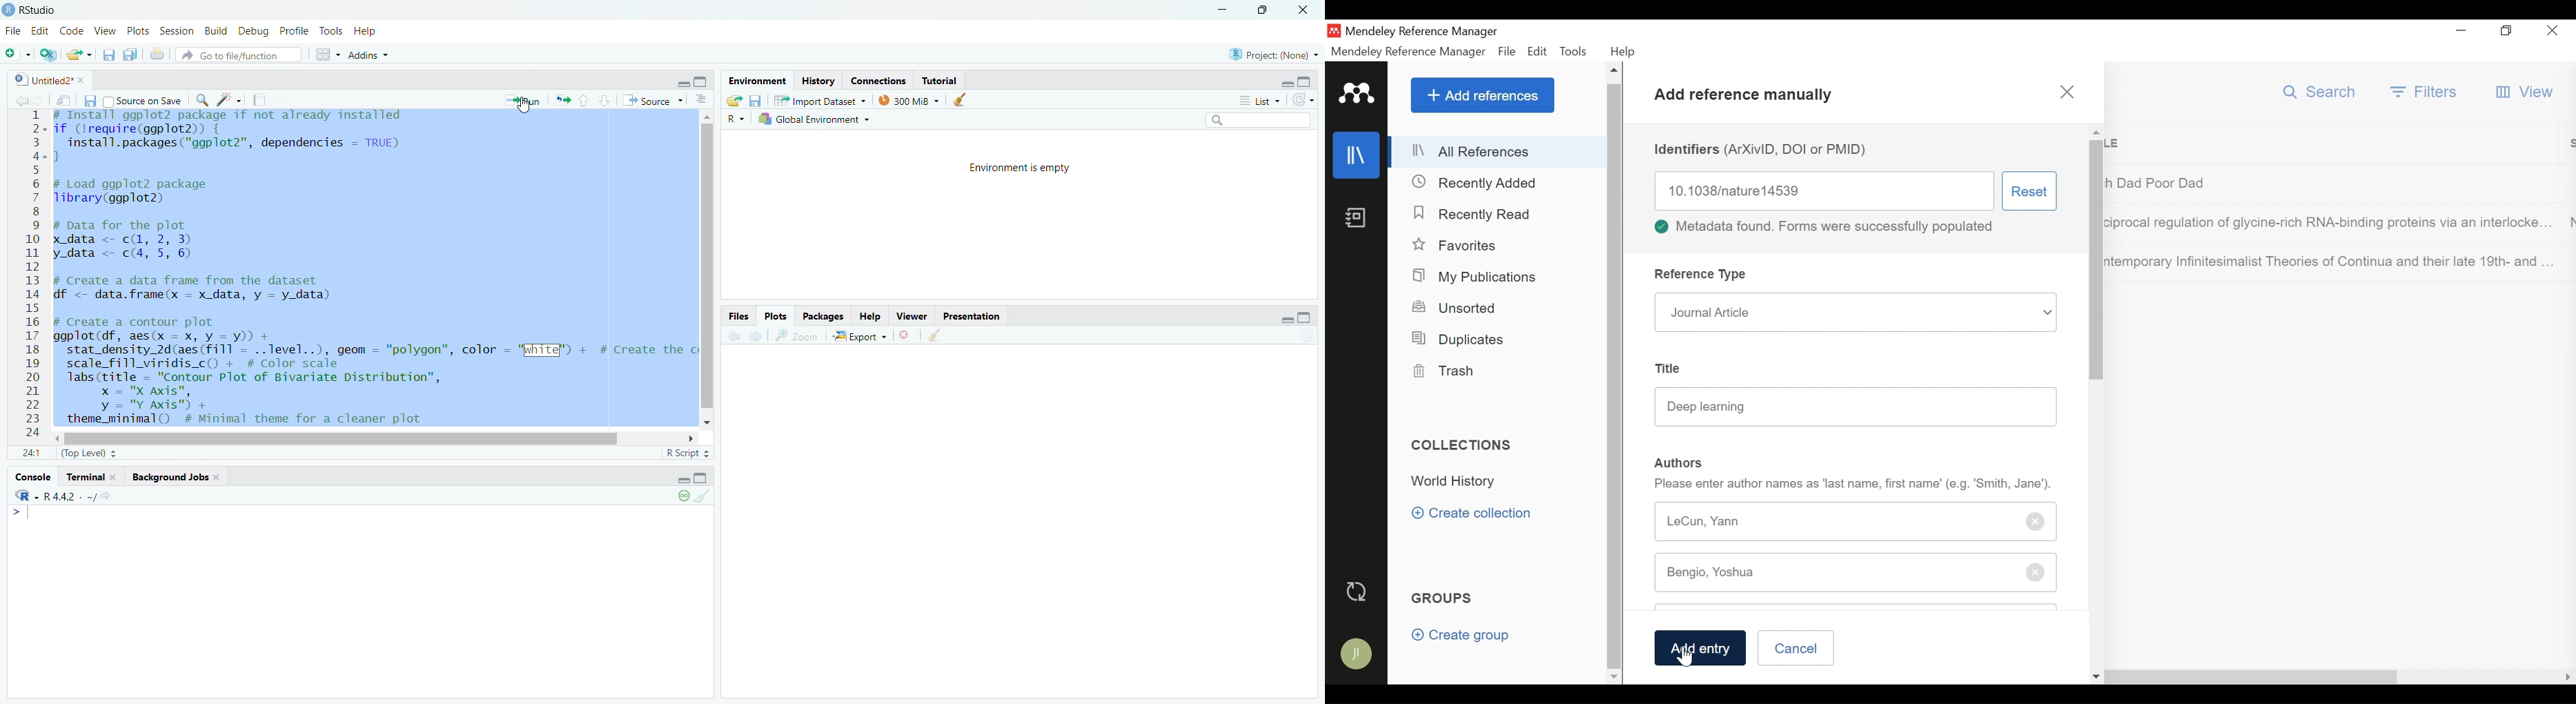 This screenshot has height=728, width=2576. I want to click on View, so click(102, 32).